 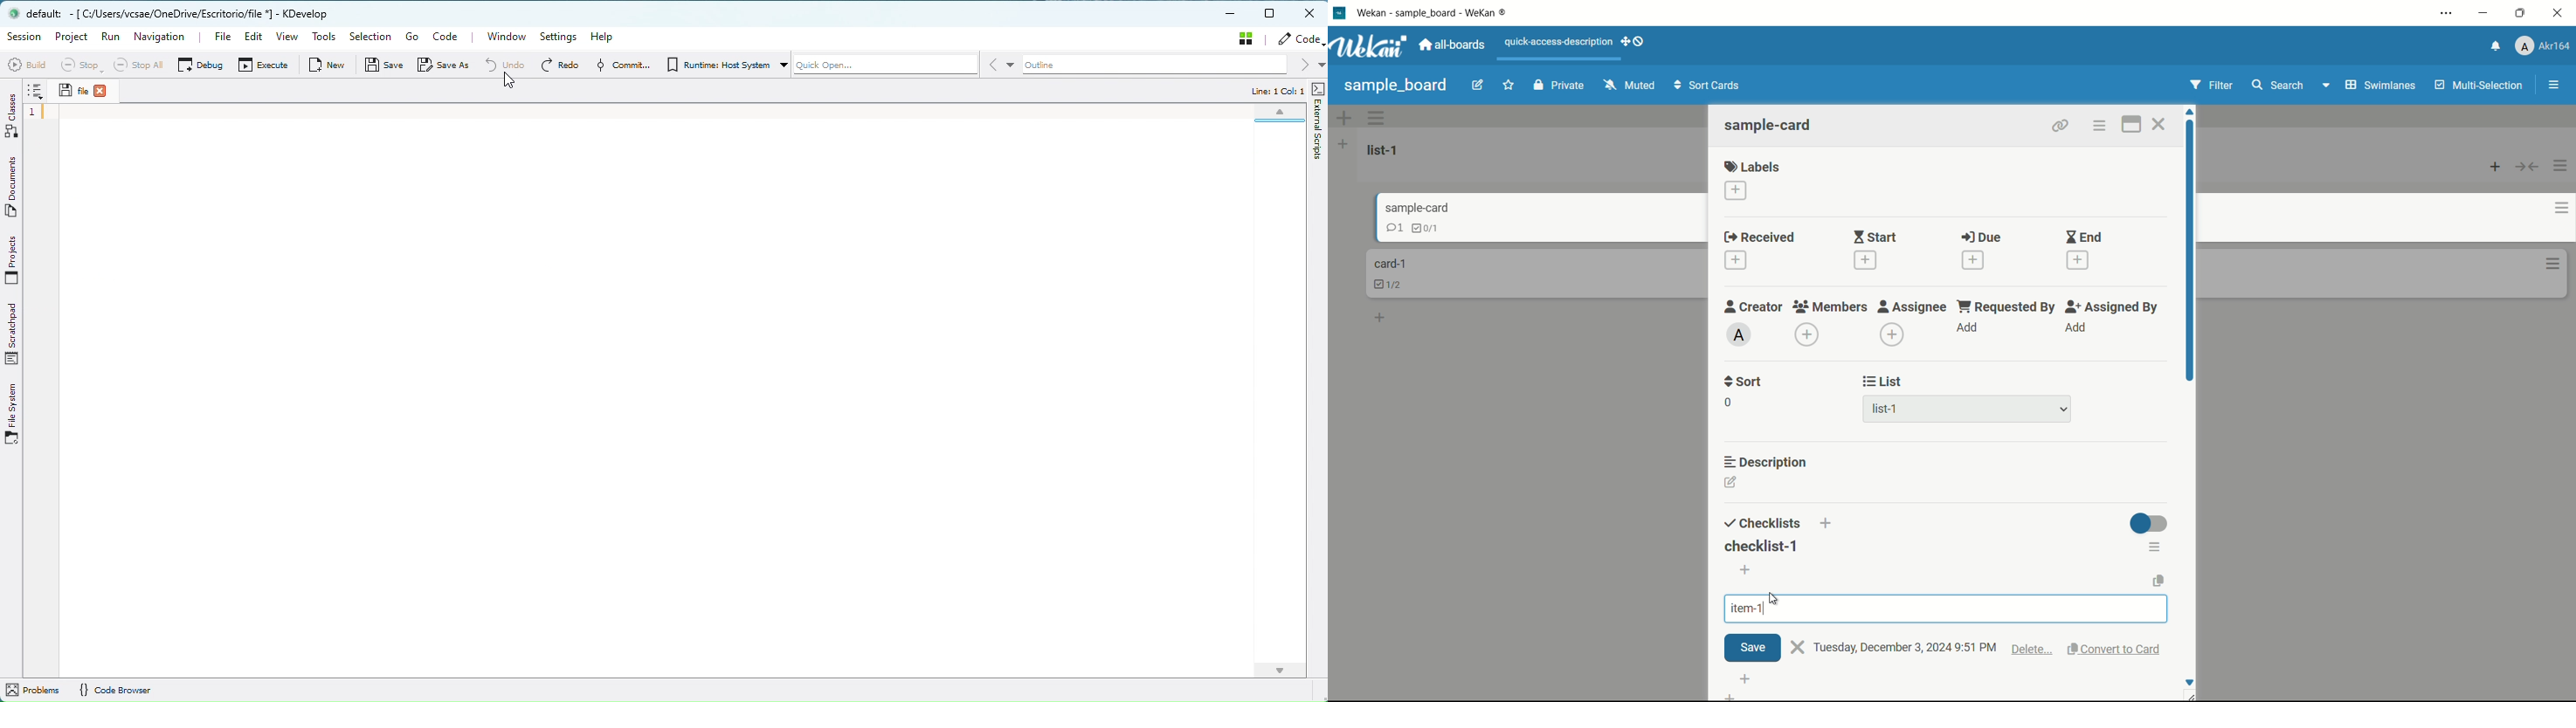 I want to click on collapse, so click(x=2528, y=168).